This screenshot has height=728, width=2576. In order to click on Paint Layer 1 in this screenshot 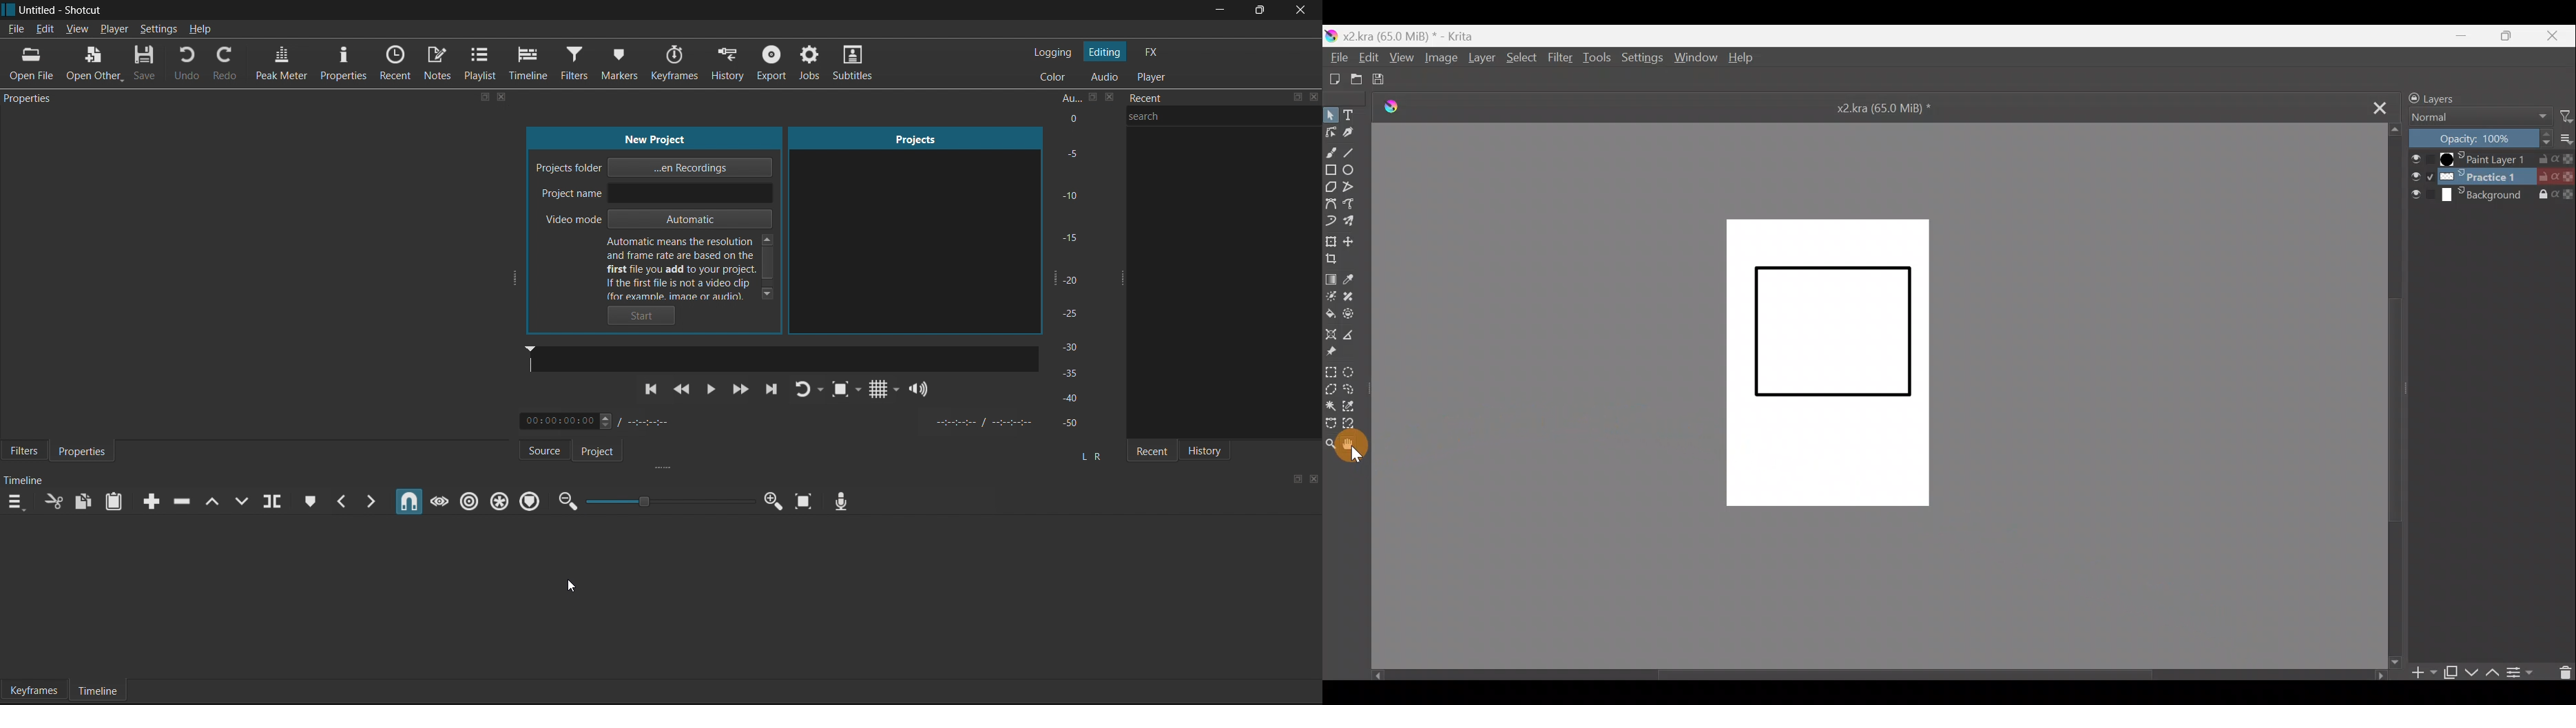, I will do `click(2491, 161)`.